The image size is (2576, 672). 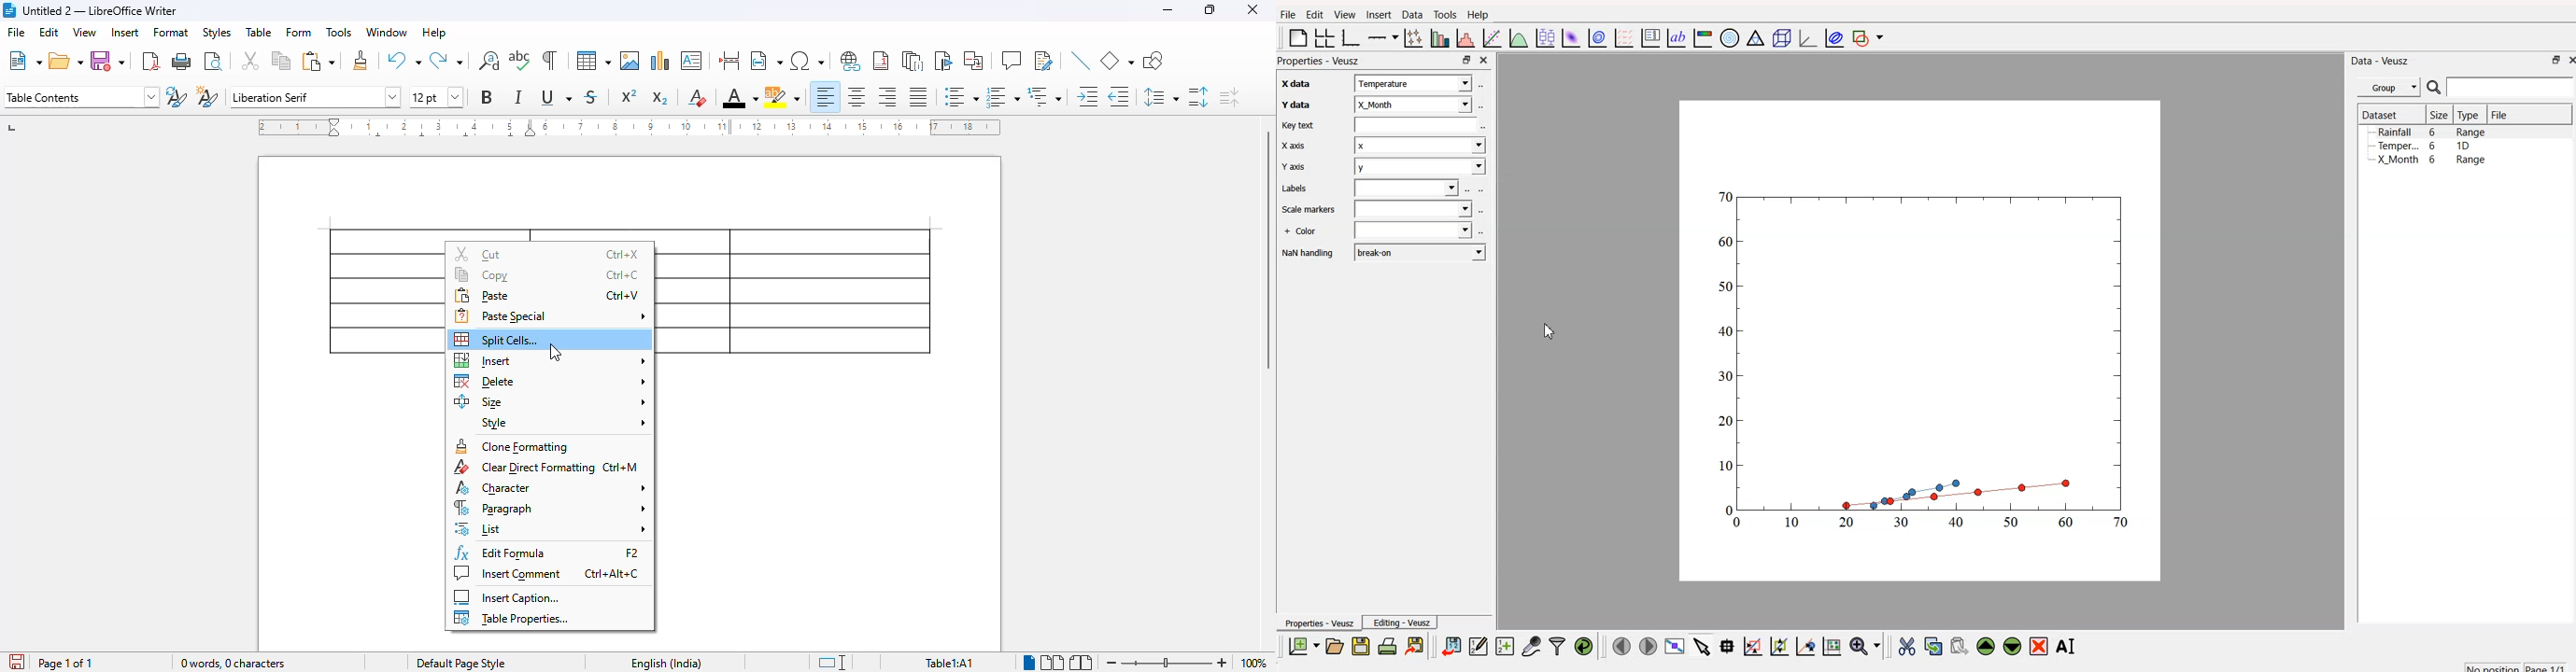 What do you see at coordinates (1803, 37) in the screenshot?
I see `3D graph` at bounding box center [1803, 37].